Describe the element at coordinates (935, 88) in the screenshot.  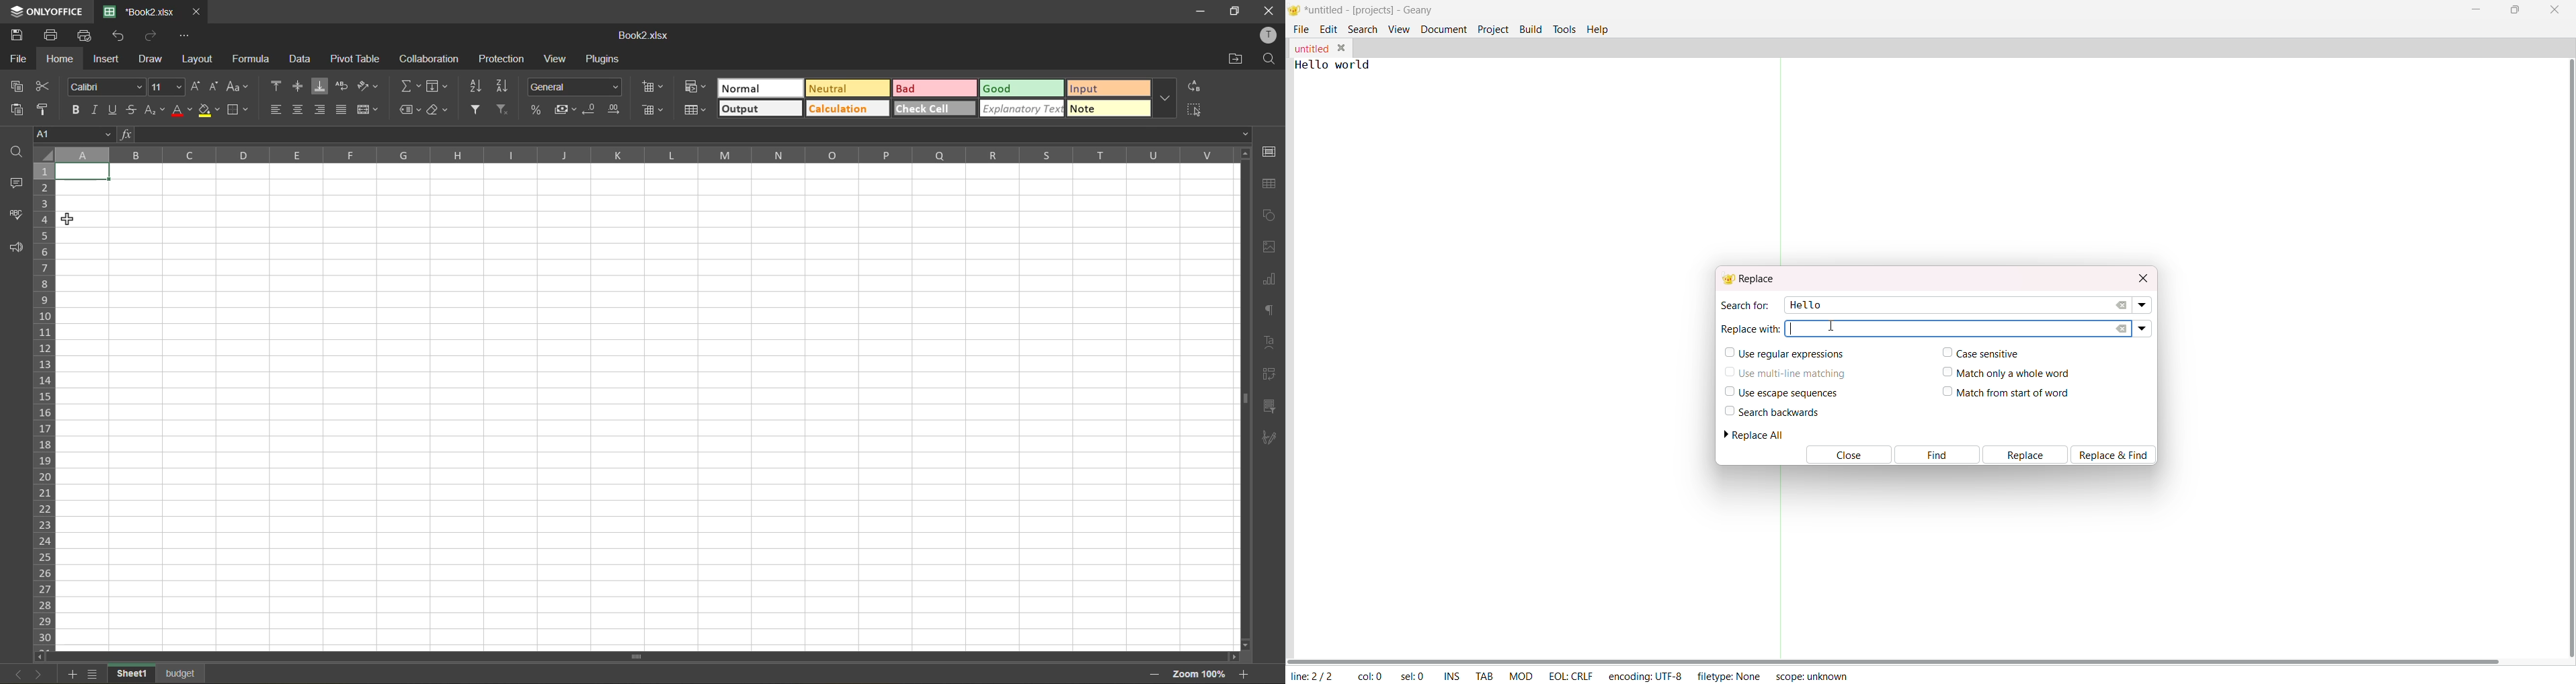
I see `bad` at that location.